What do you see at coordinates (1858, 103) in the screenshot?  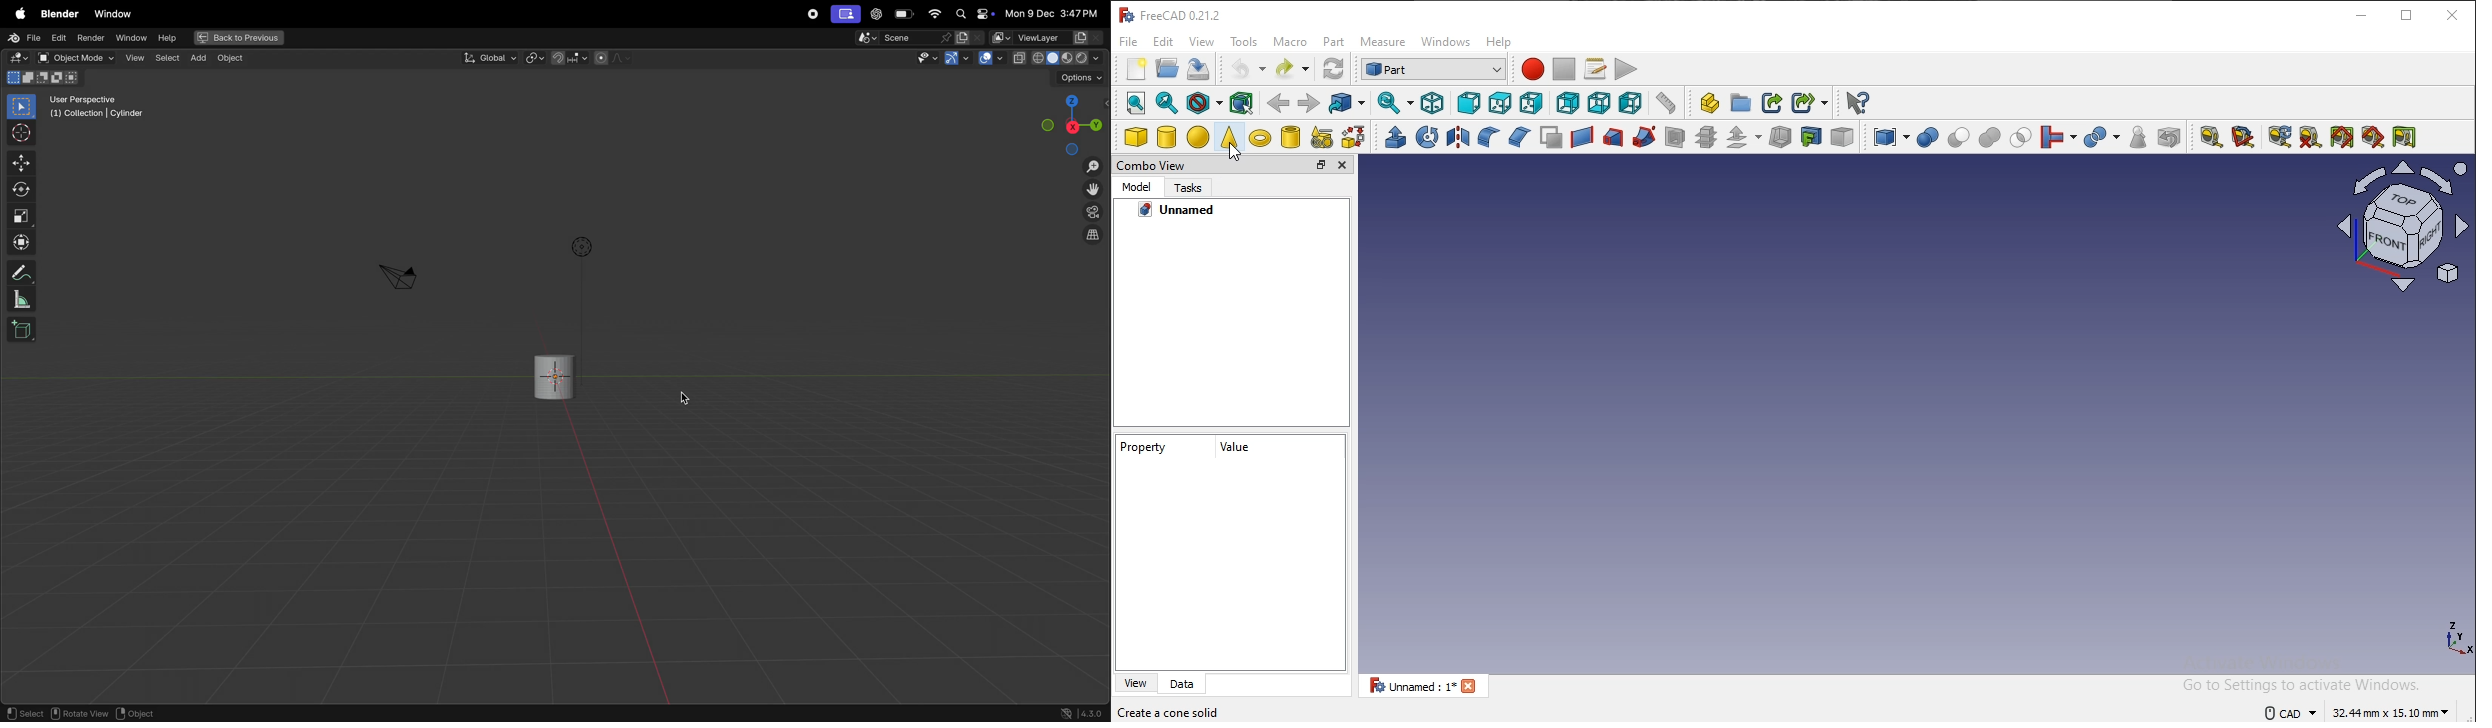 I see `whats this` at bounding box center [1858, 103].